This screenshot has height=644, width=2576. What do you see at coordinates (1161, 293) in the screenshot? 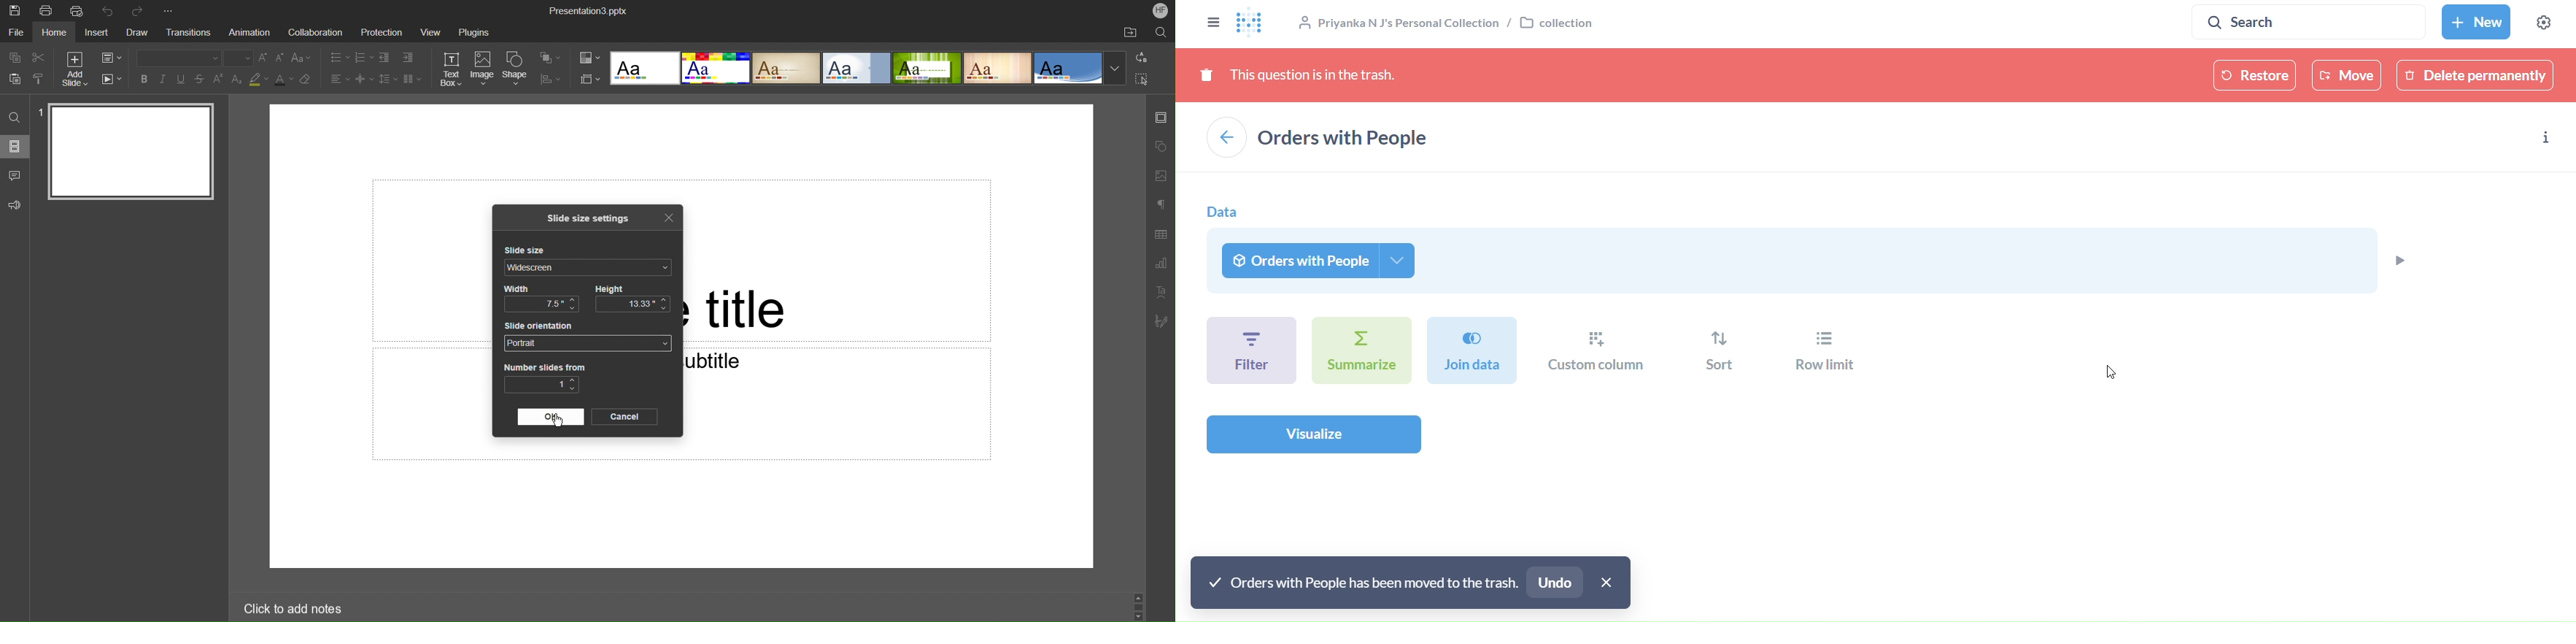
I see `Text Art` at bounding box center [1161, 293].